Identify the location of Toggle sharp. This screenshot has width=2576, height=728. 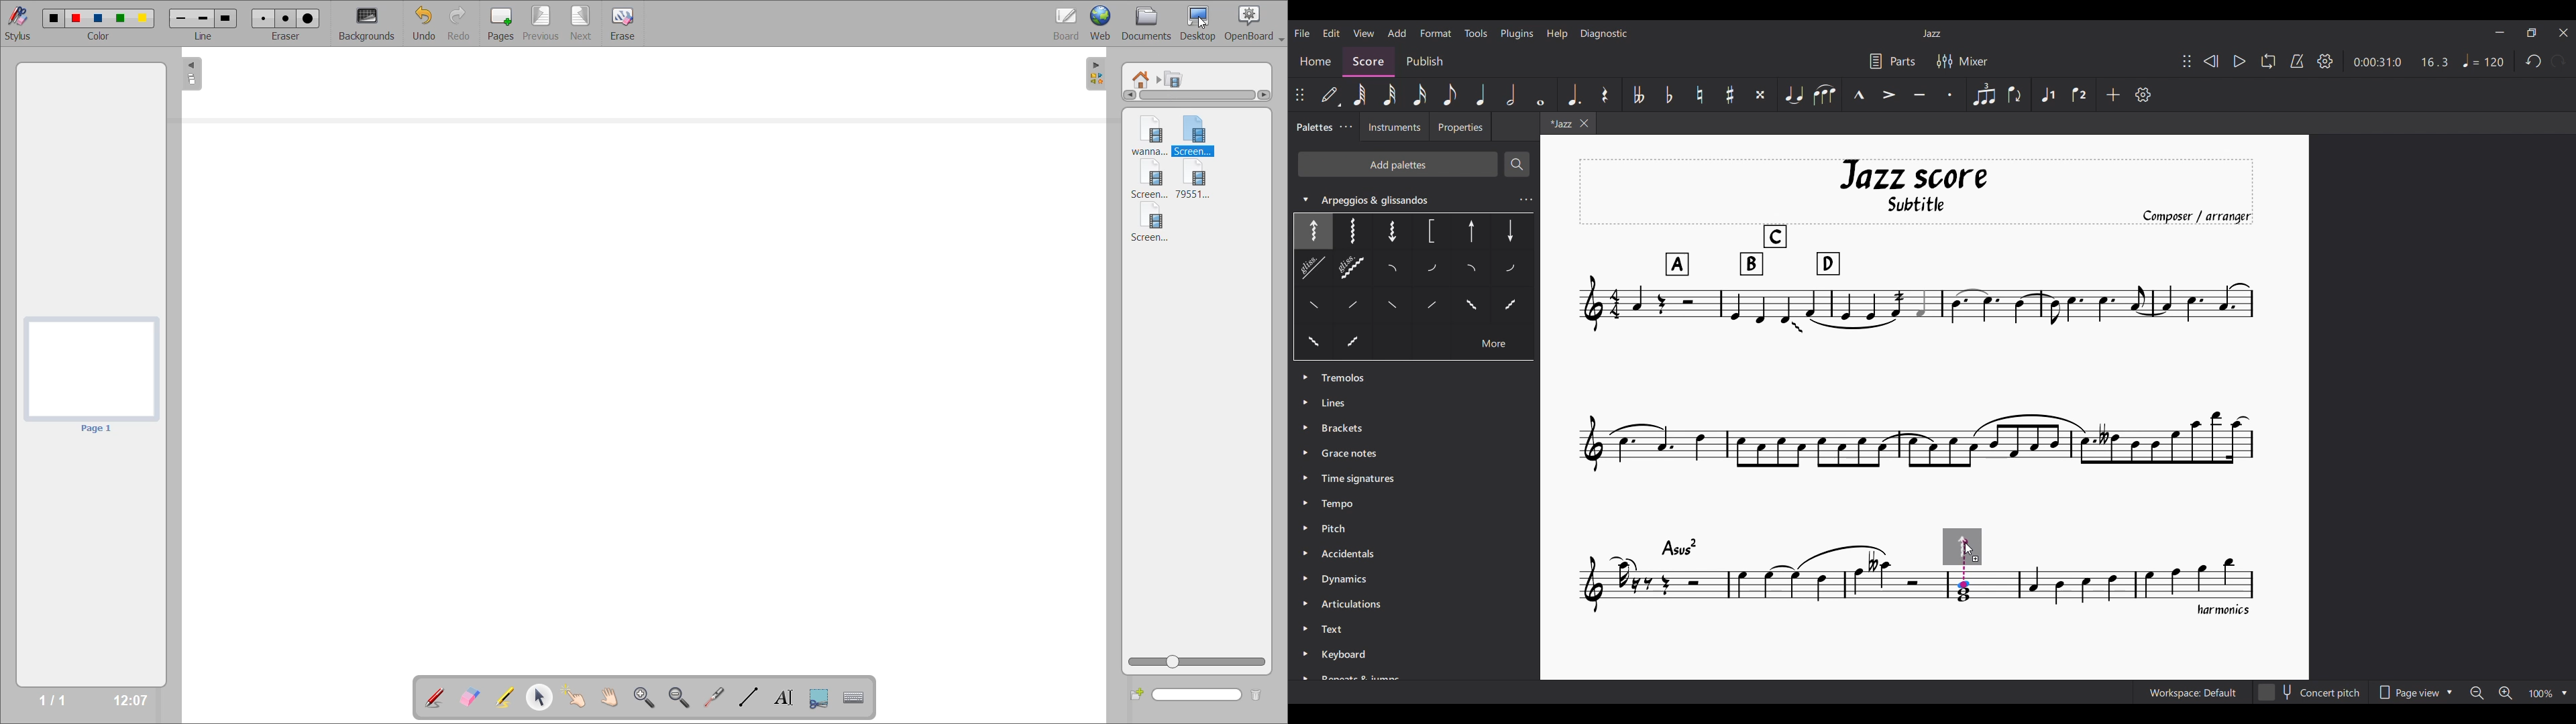
(1731, 95).